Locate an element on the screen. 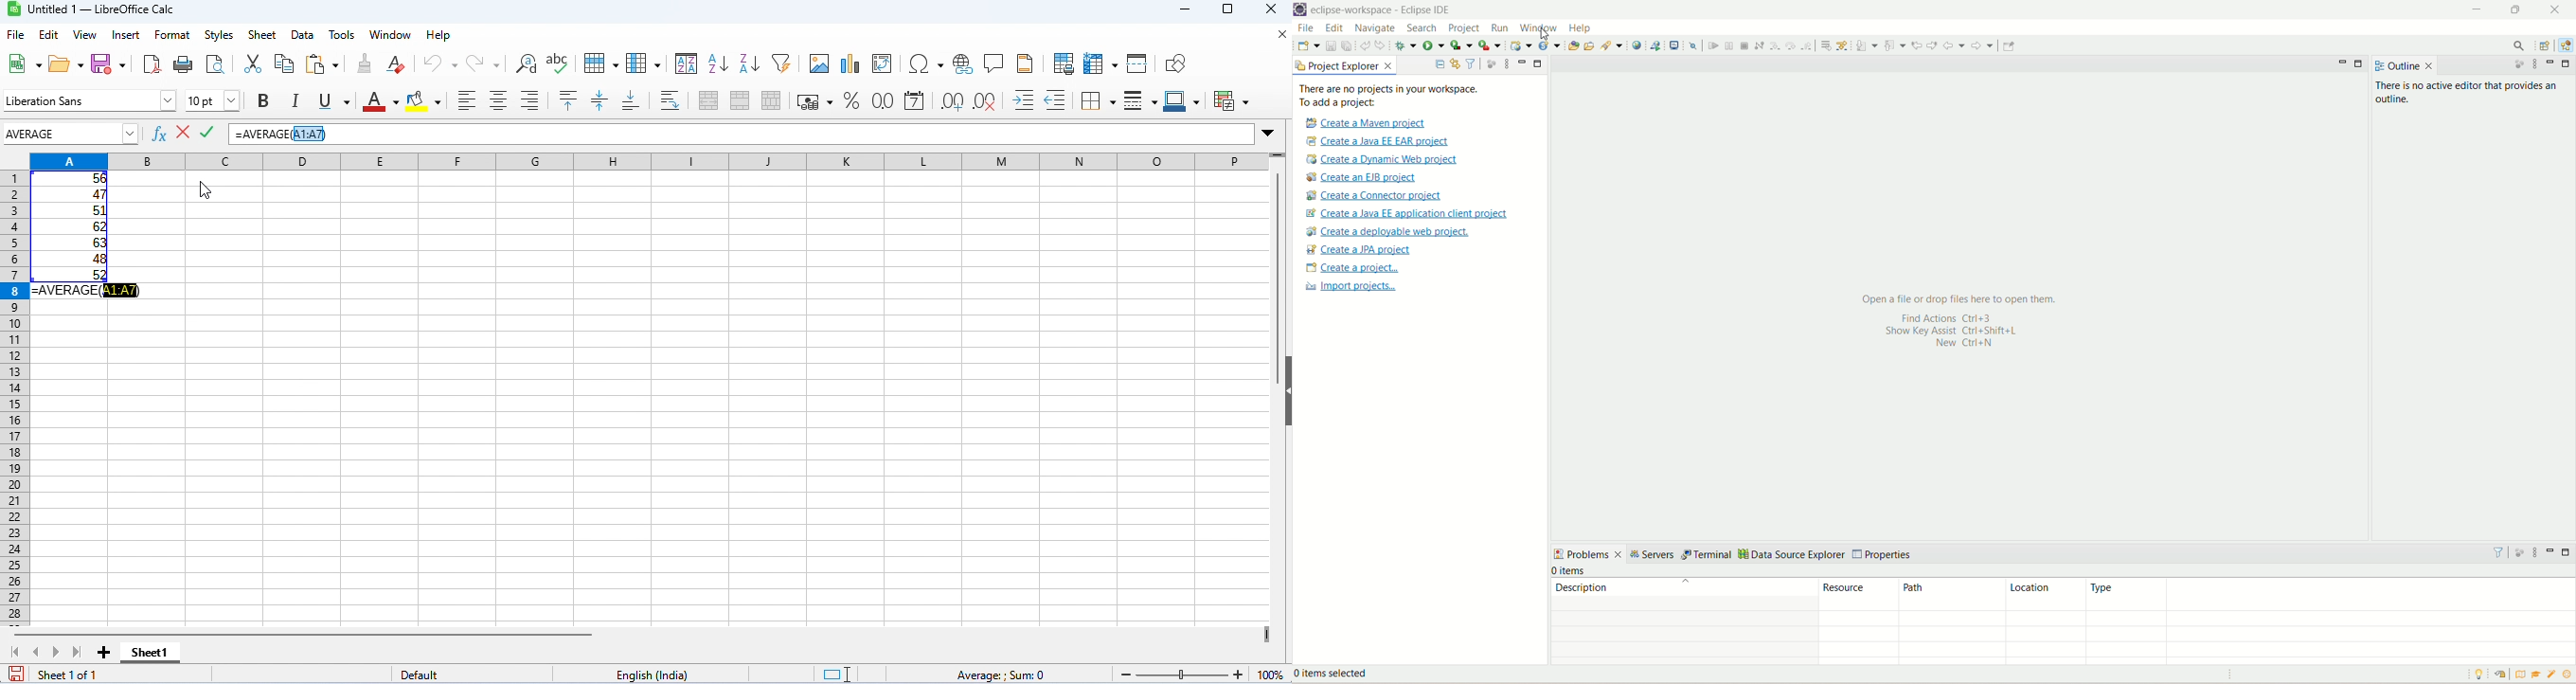 The height and width of the screenshot is (700, 2576). spelling is located at coordinates (559, 63).